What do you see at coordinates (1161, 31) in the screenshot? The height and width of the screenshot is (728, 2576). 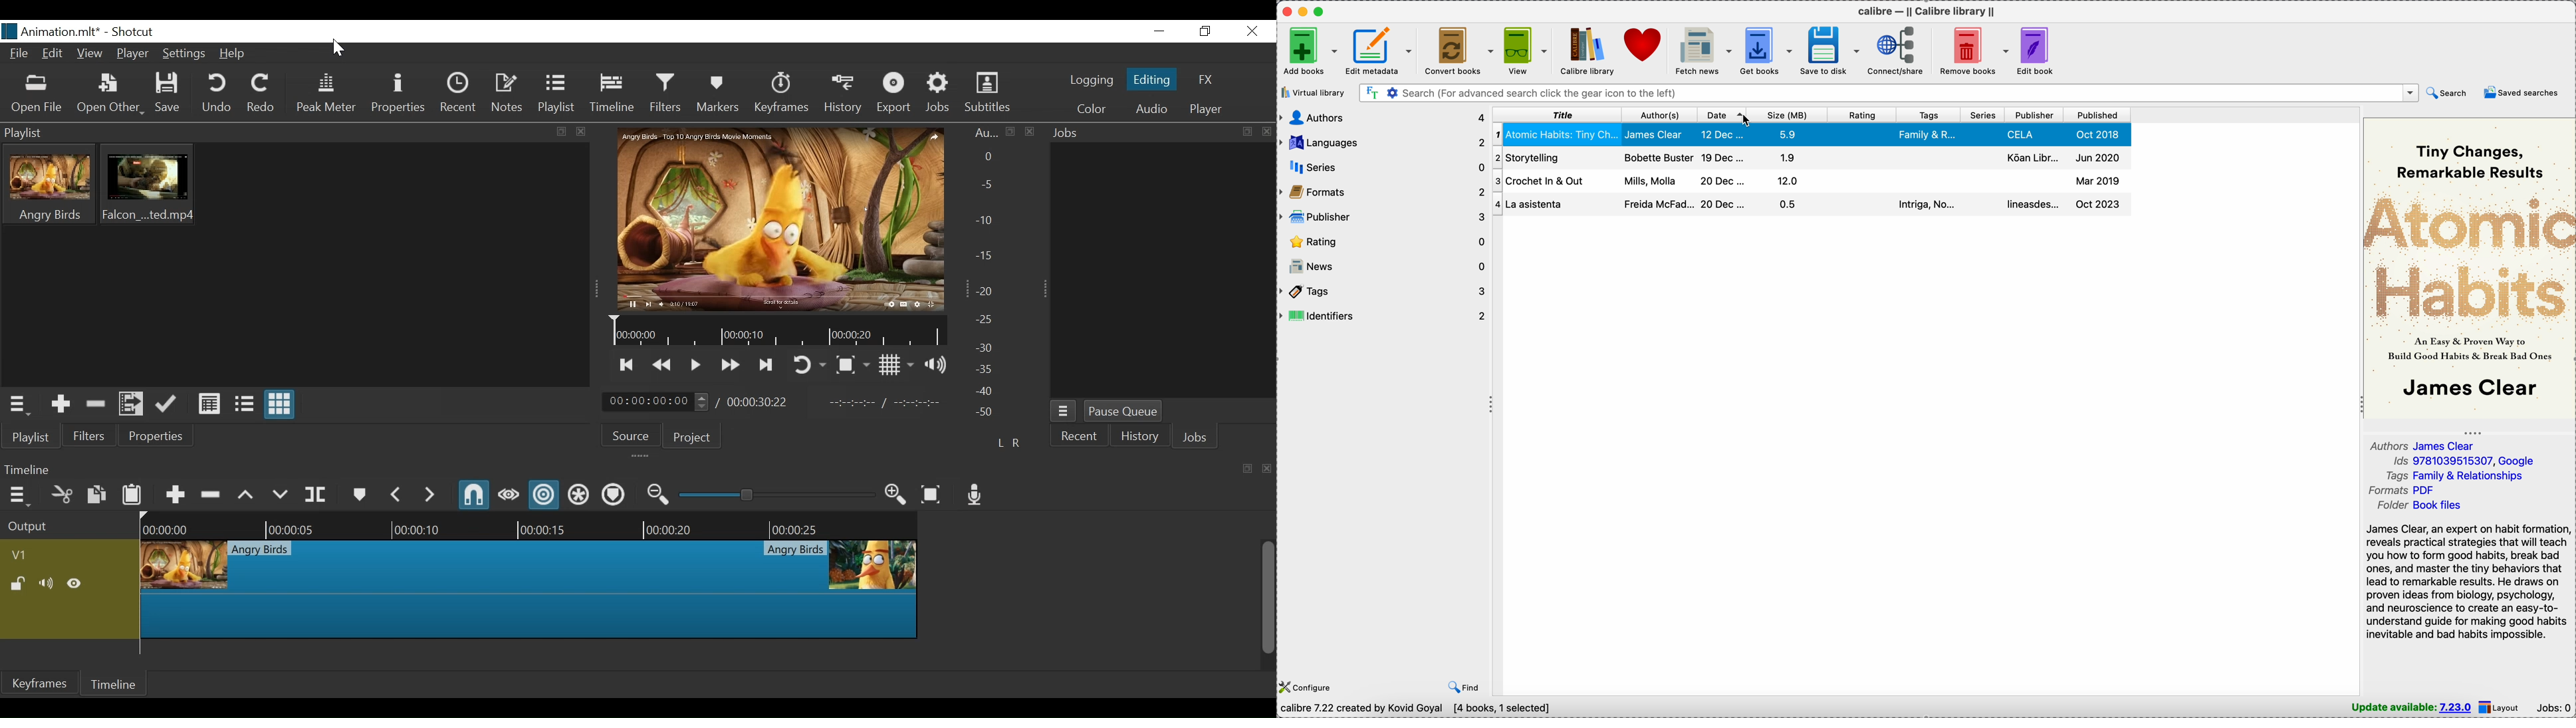 I see `minimize` at bounding box center [1161, 31].